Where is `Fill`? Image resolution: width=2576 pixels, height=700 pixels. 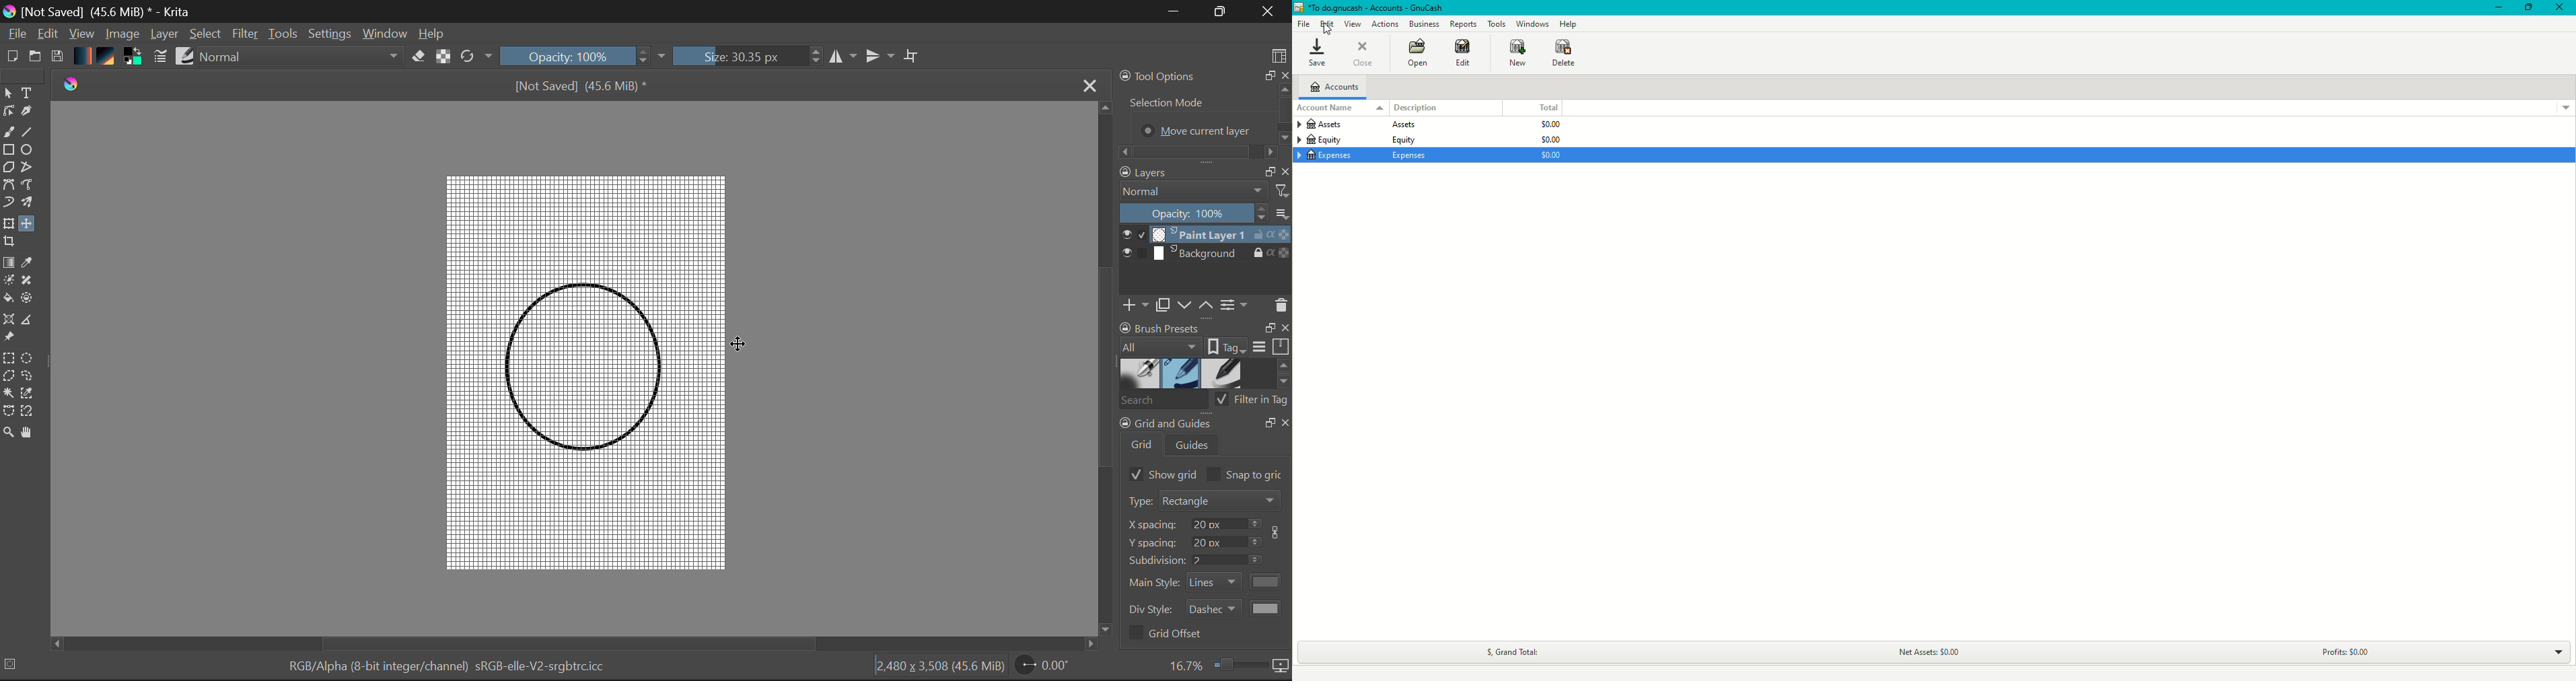 Fill is located at coordinates (8, 299).